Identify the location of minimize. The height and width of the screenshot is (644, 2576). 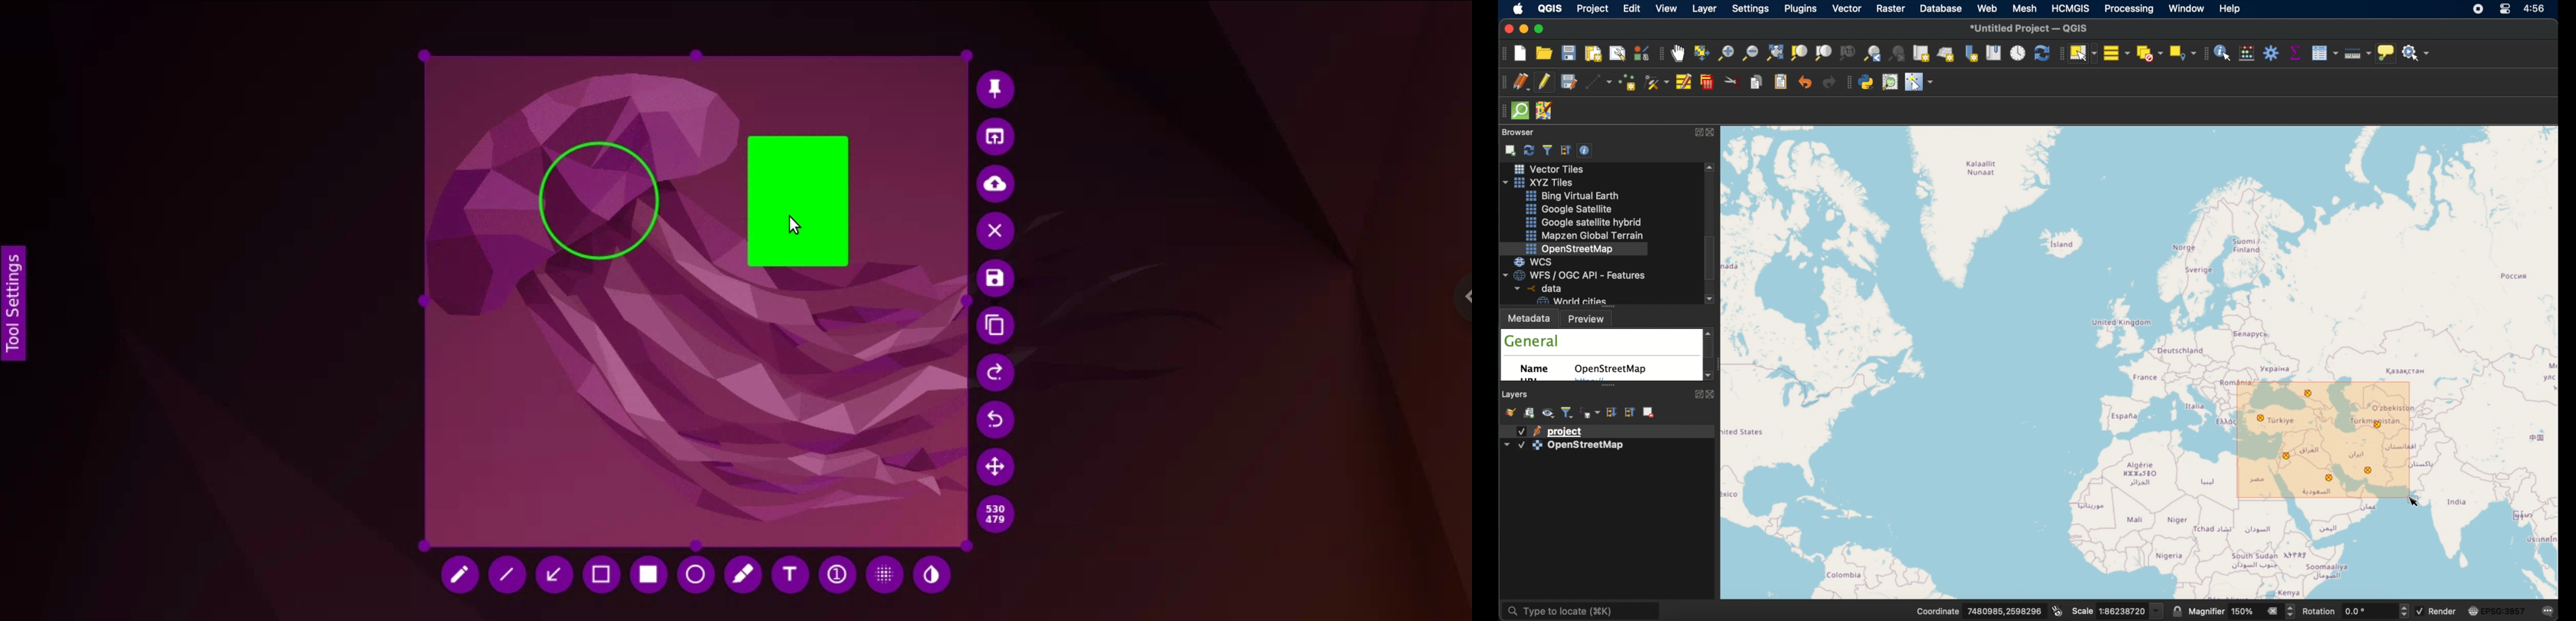
(1523, 29).